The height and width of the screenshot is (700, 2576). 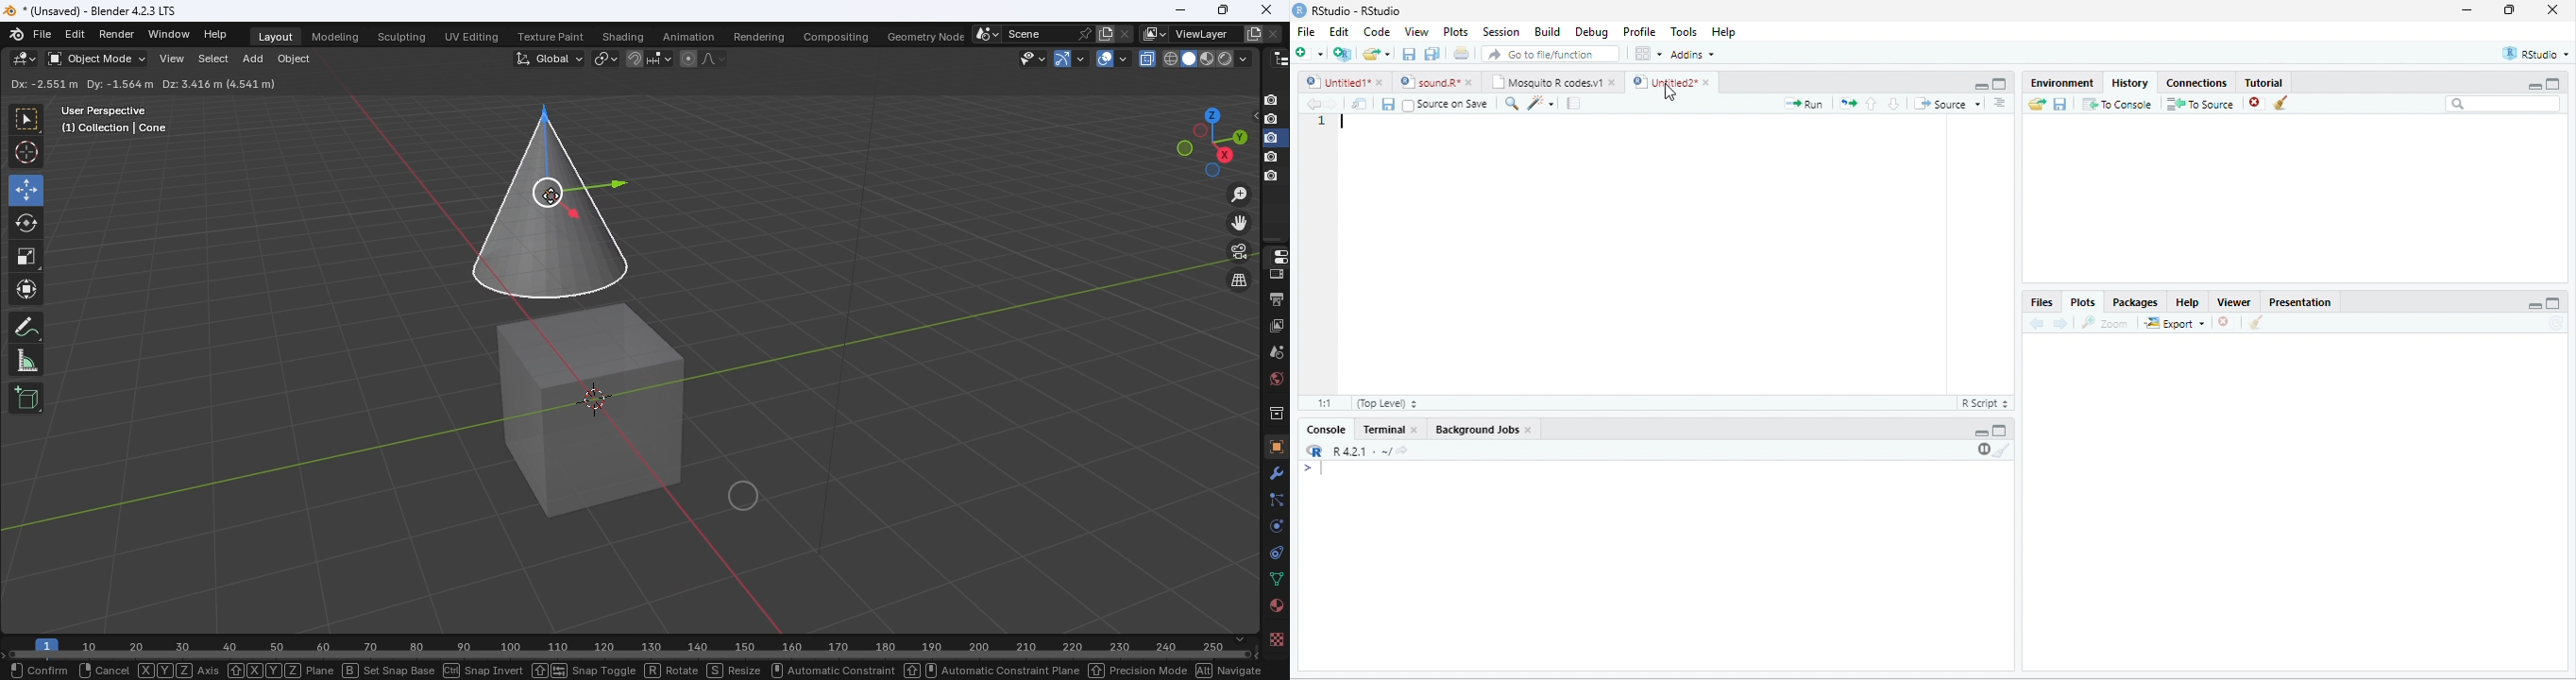 I want to click on tools, so click(x=1539, y=105).